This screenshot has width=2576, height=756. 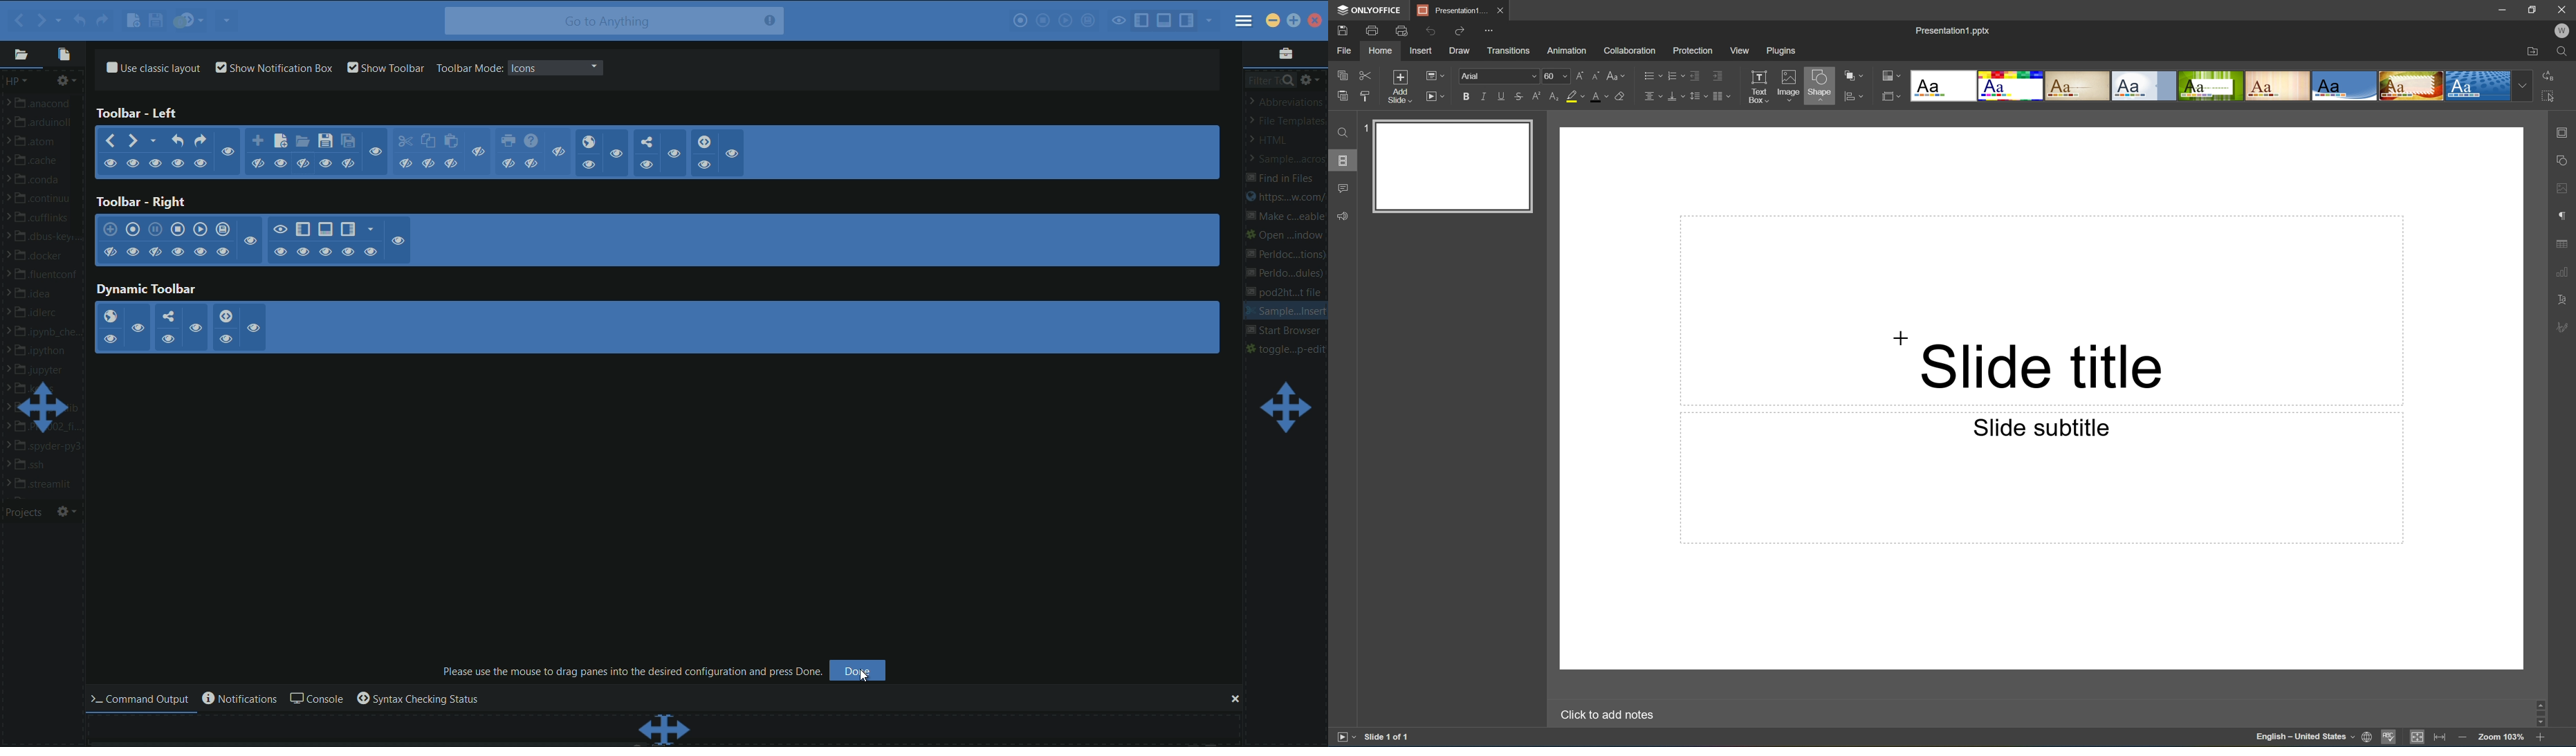 I want to click on Feedback & support, so click(x=1345, y=216).